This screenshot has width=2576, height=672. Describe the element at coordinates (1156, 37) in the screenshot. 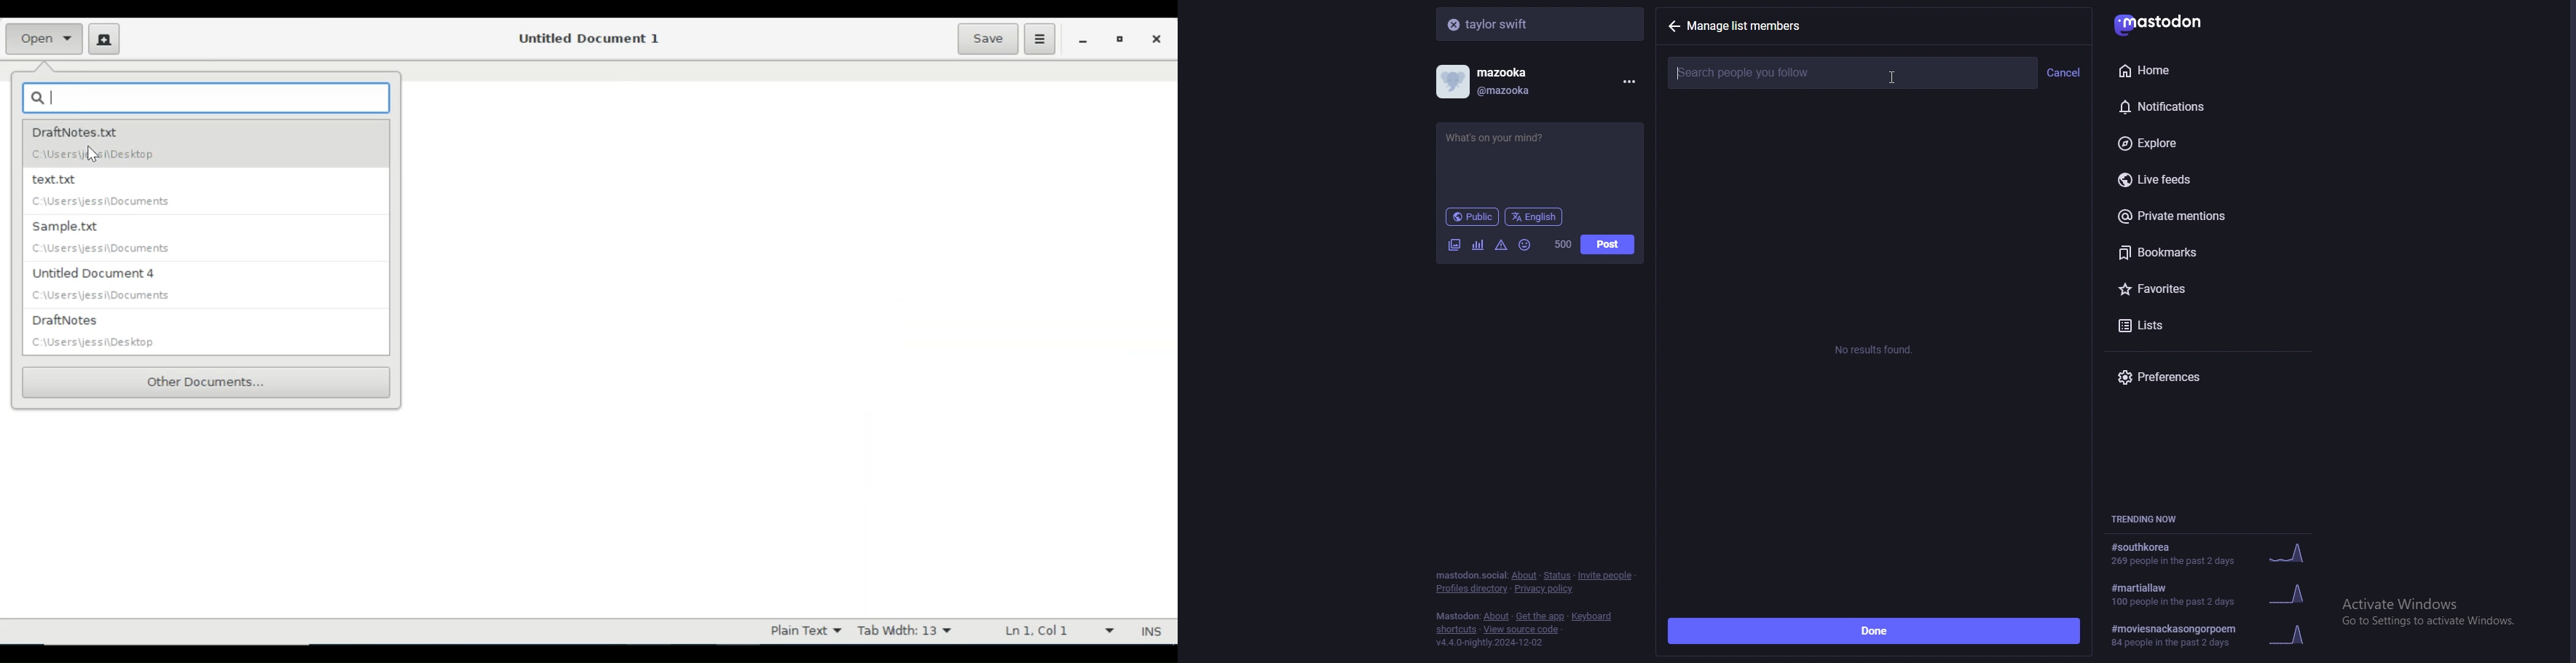

I see `Close` at that location.